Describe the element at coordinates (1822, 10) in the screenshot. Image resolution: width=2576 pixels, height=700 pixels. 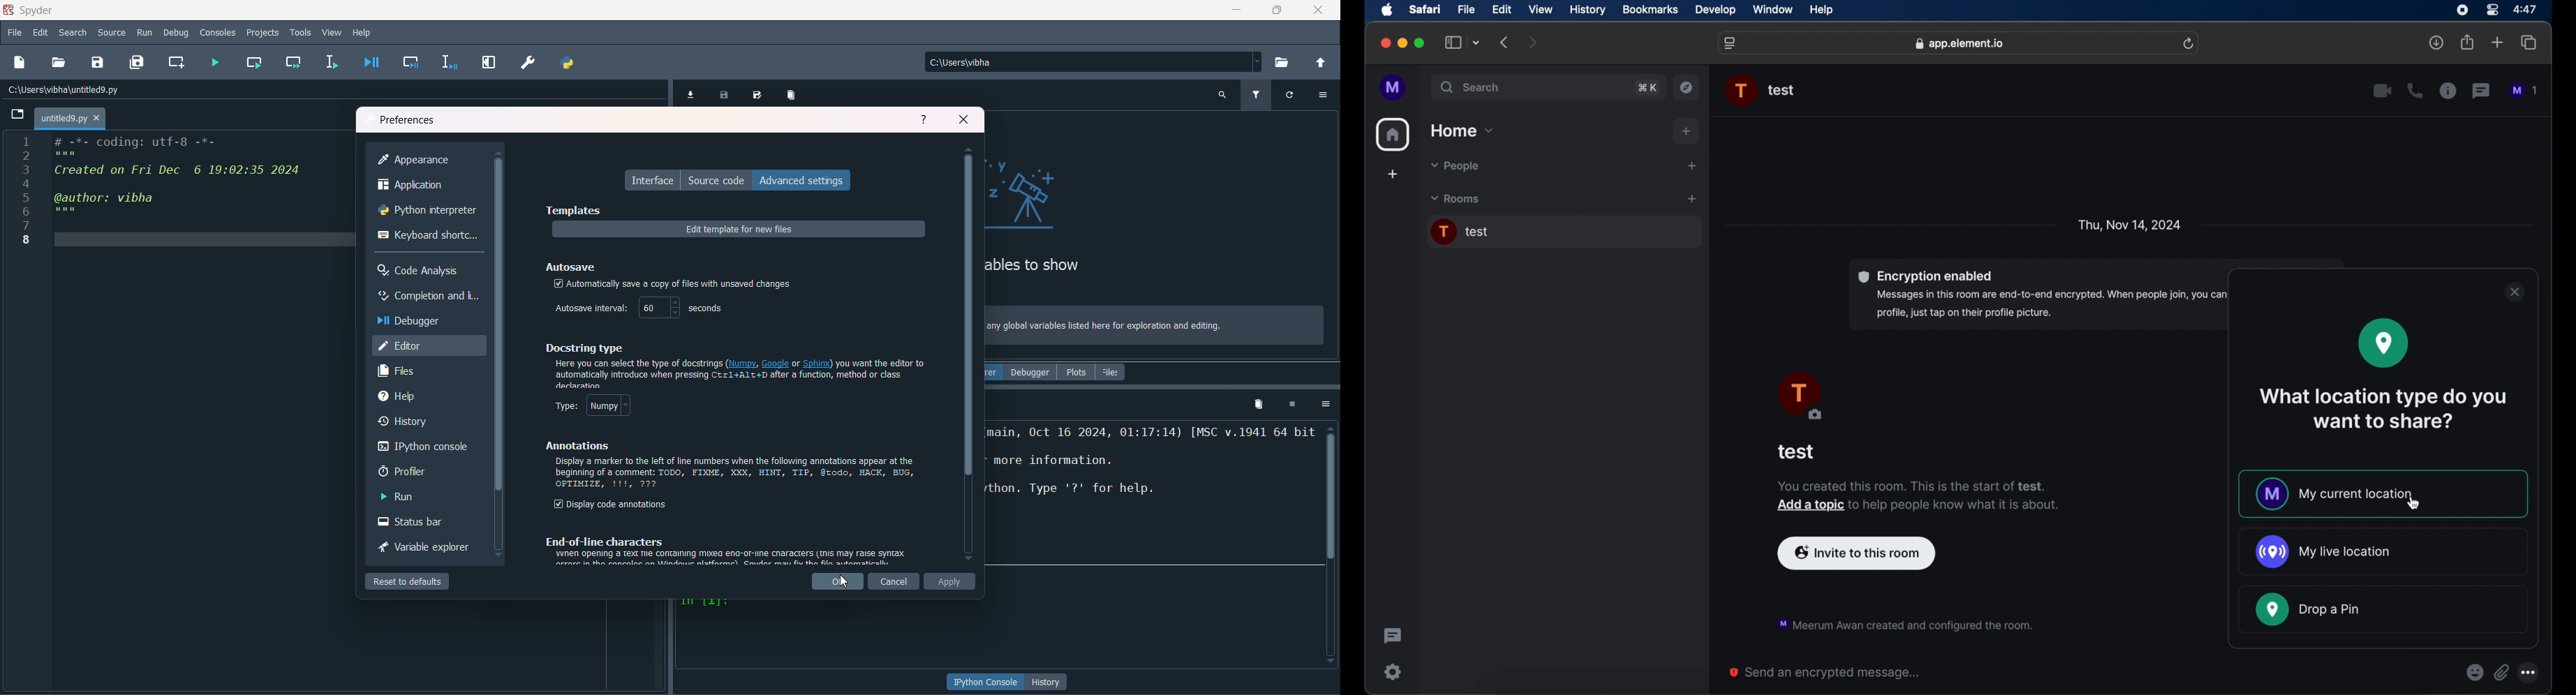
I see `help` at that location.